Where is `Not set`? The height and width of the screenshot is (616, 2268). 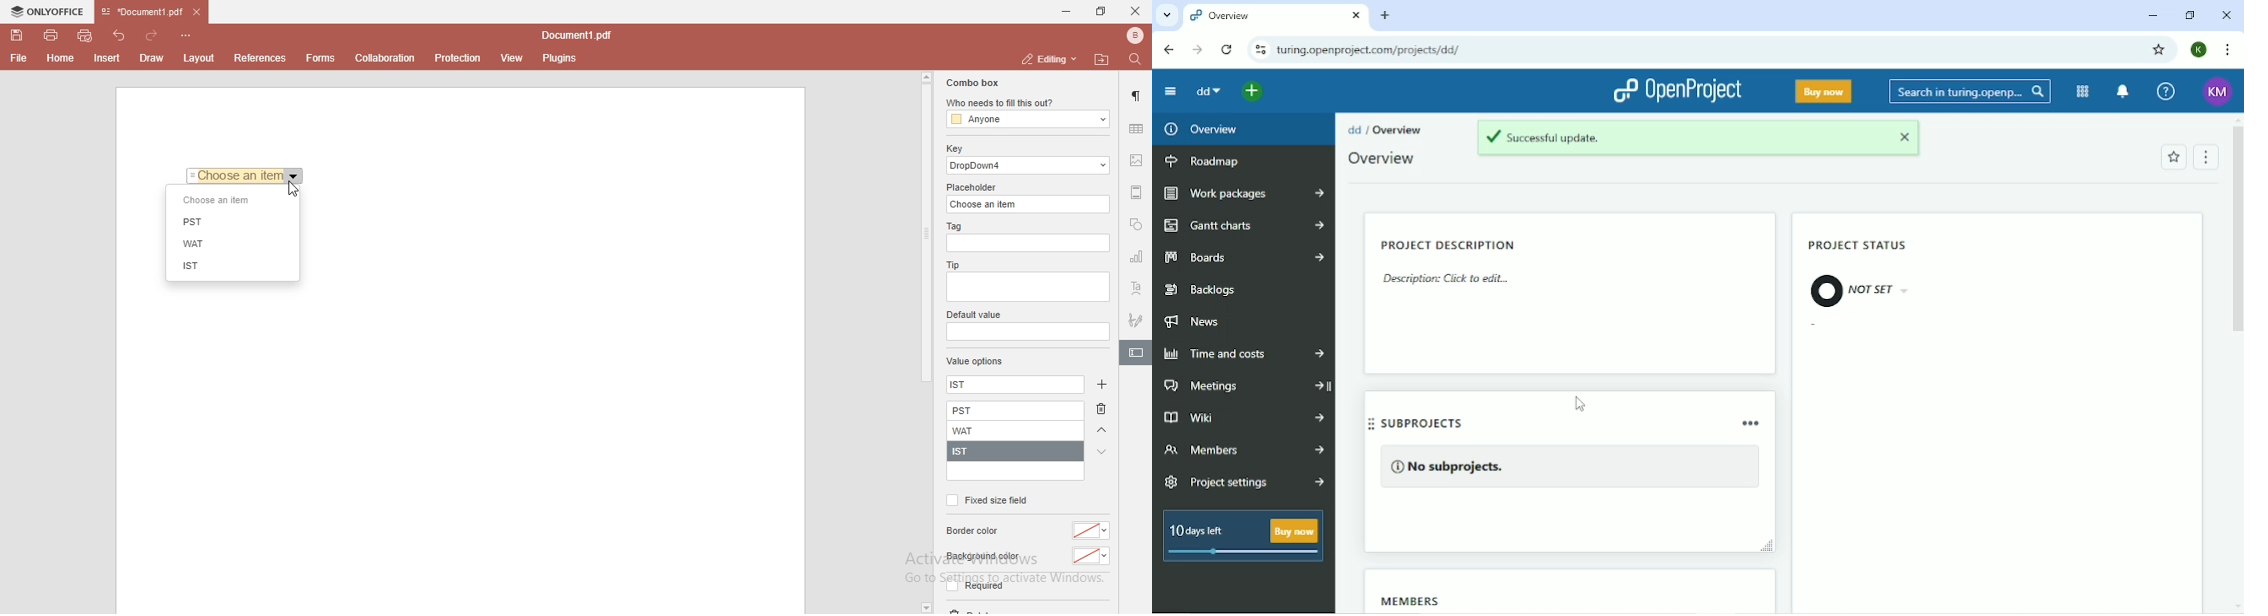
Not set is located at coordinates (1863, 291).